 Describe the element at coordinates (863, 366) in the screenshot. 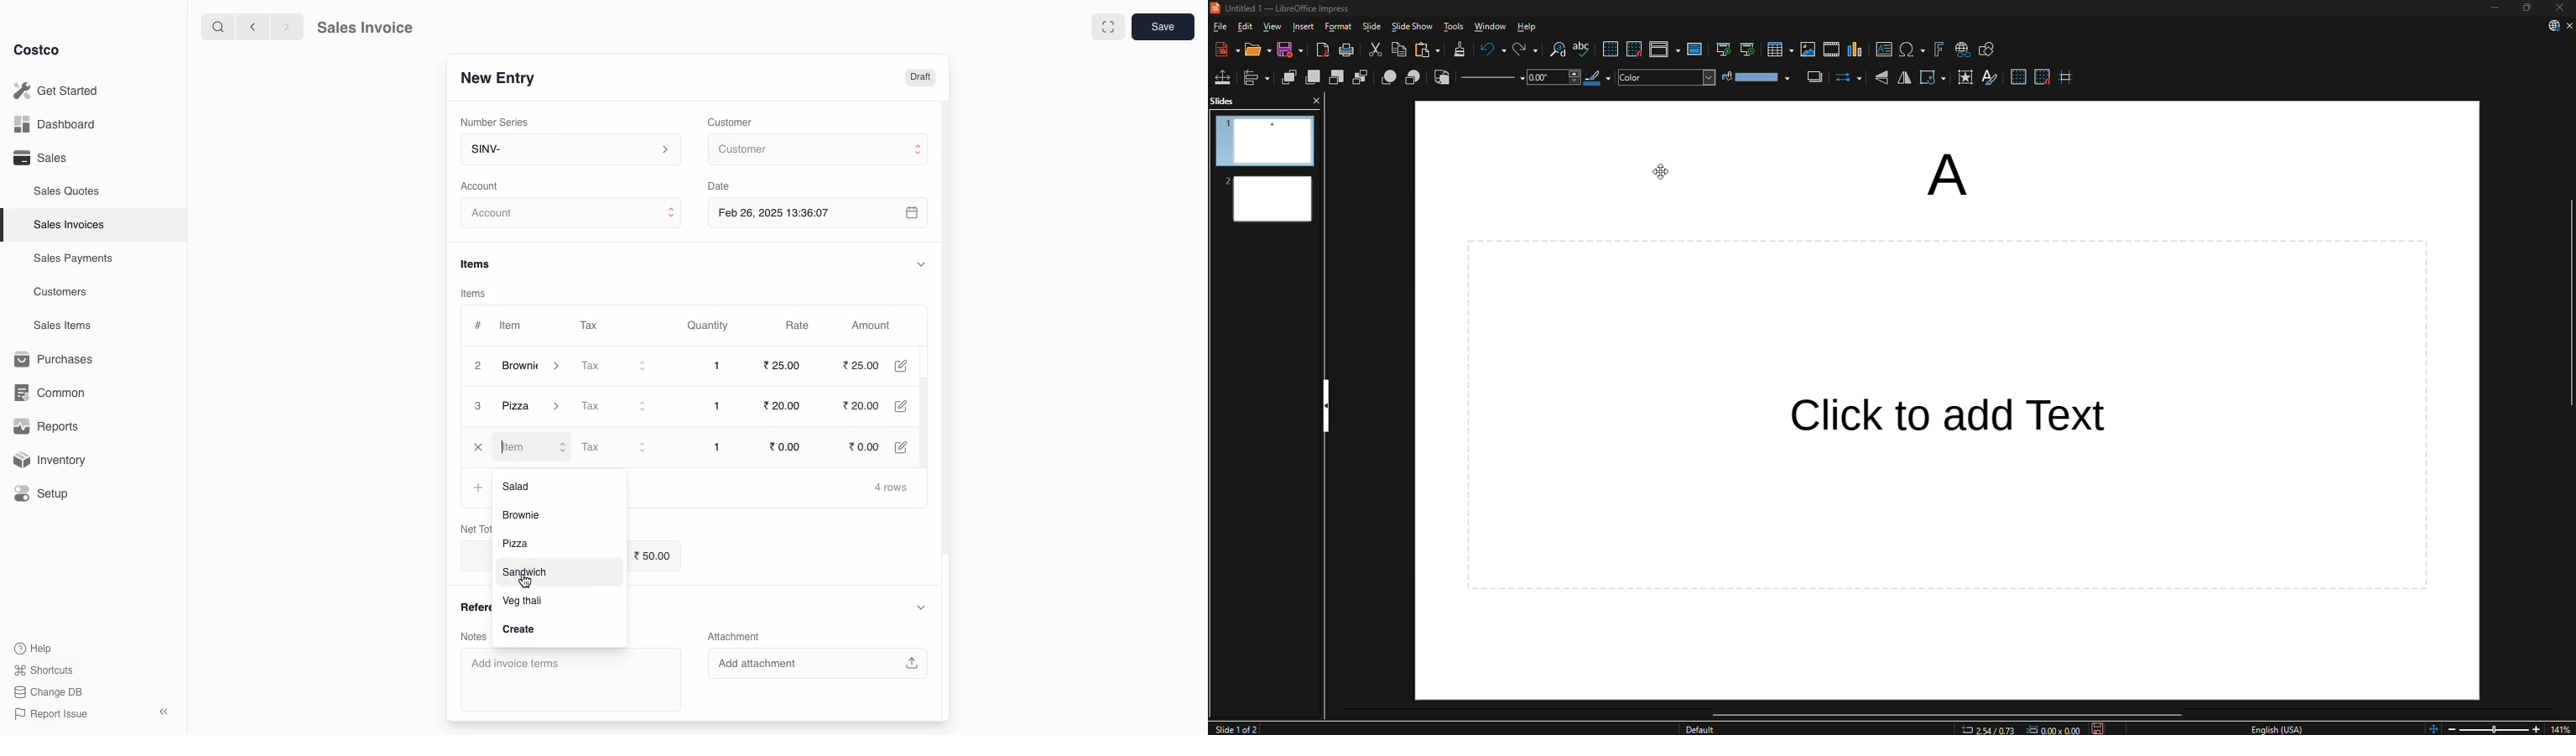

I see `25.00` at that location.